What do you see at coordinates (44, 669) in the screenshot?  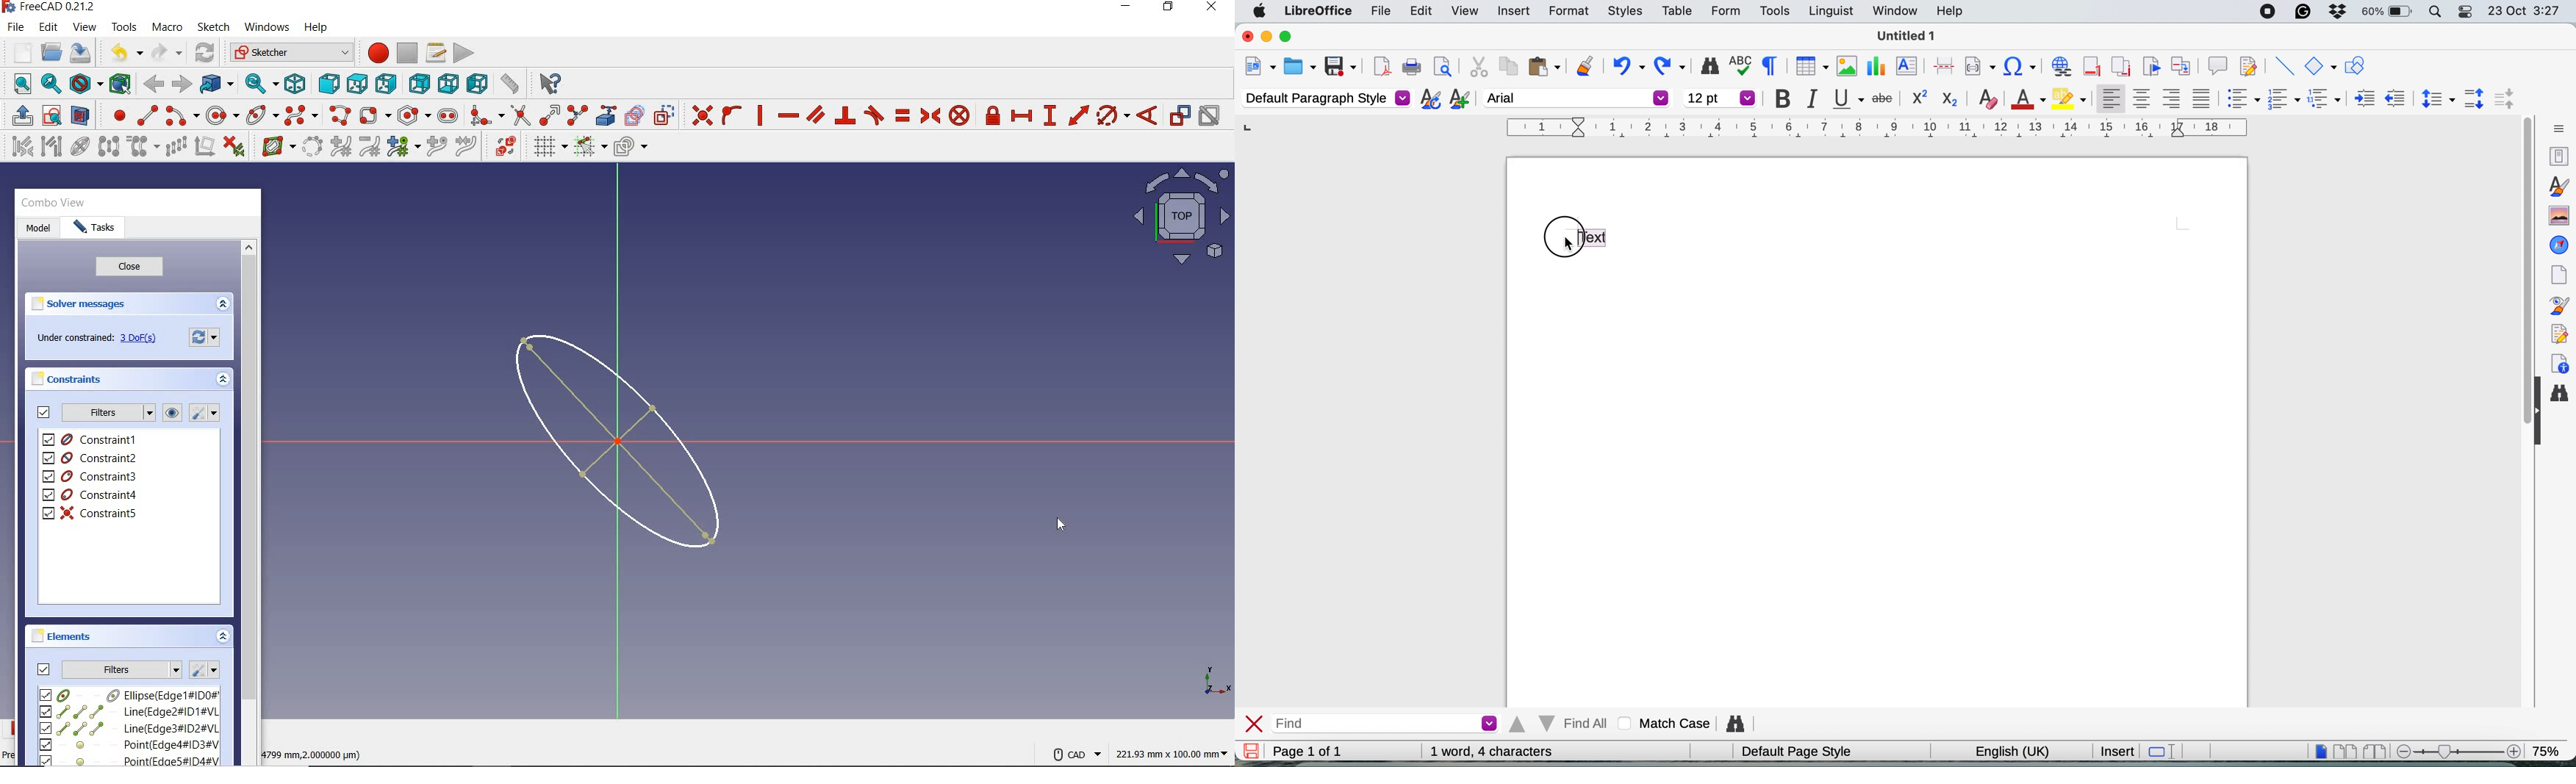 I see `check to toggle filters` at bounding box center [44, 669].